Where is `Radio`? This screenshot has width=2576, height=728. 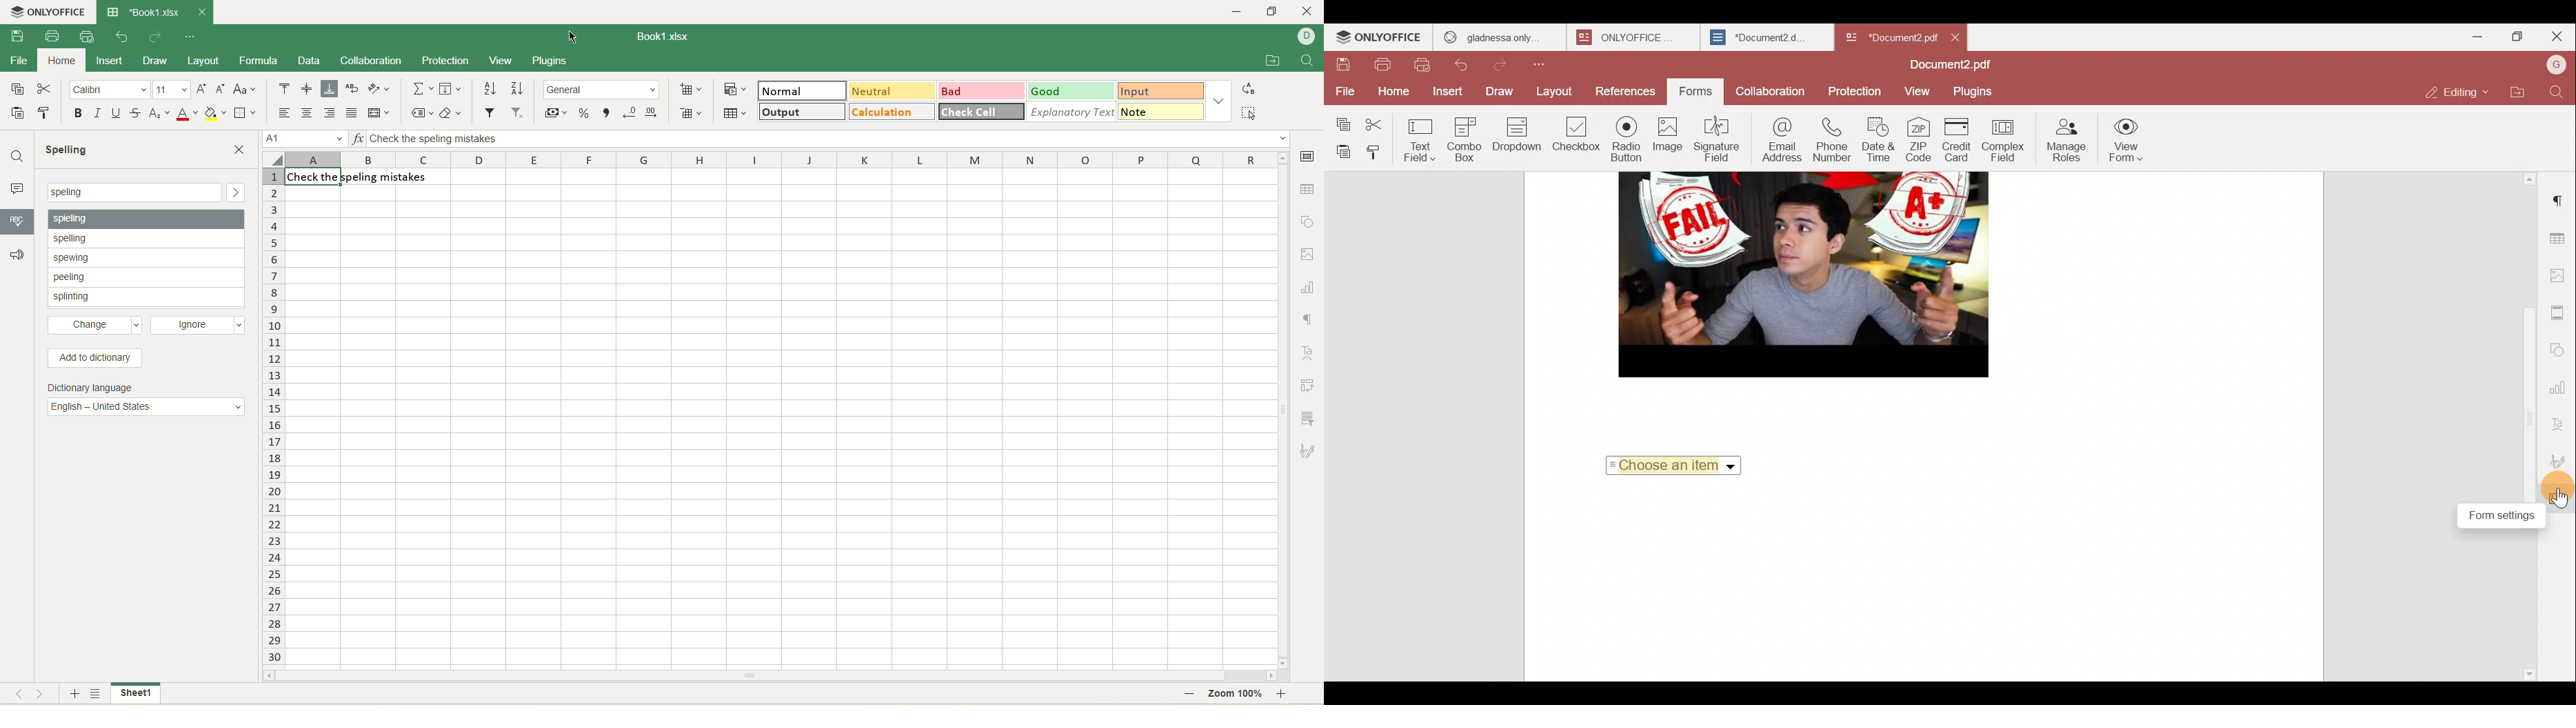 Radio is located at coordinates (1627, 140).